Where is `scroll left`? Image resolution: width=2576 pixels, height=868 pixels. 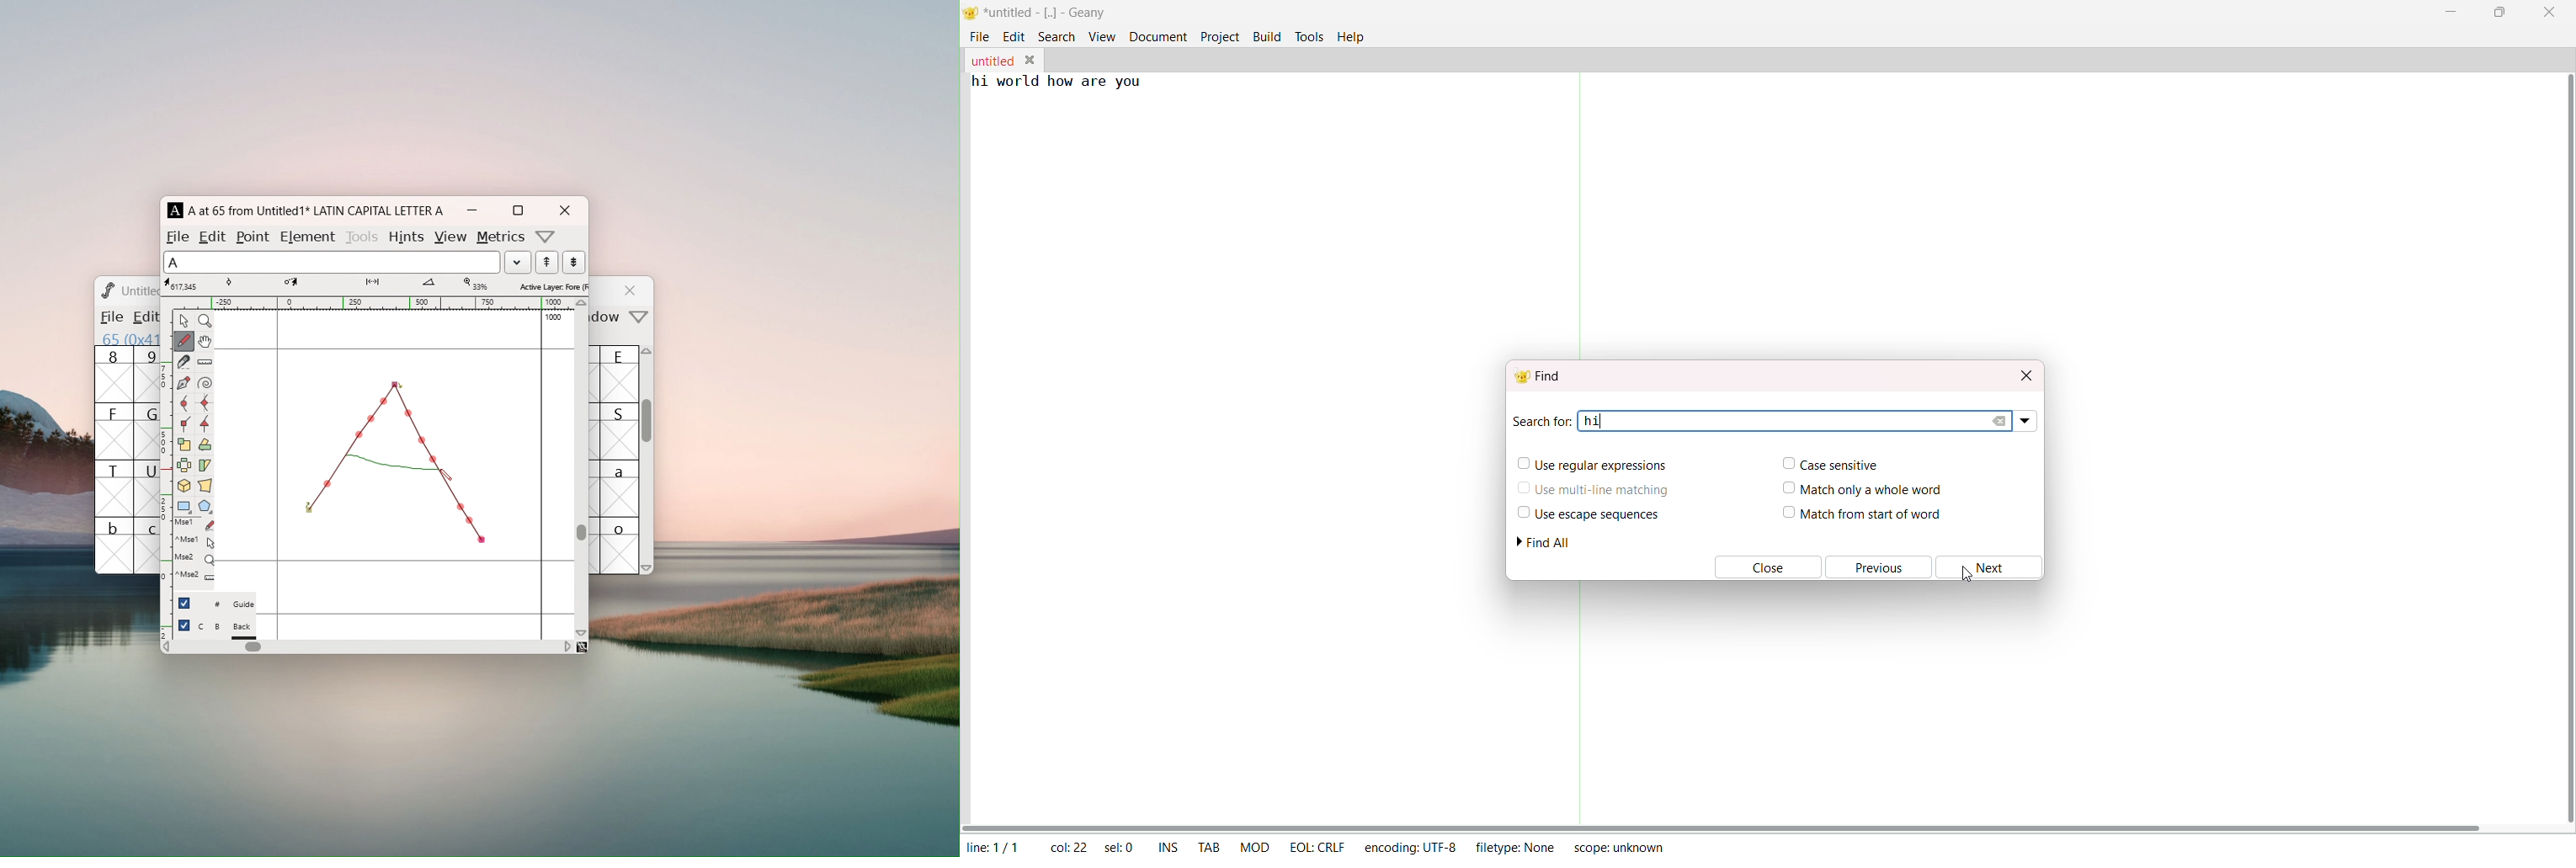 scroll left is located at coordinates (166, 648).